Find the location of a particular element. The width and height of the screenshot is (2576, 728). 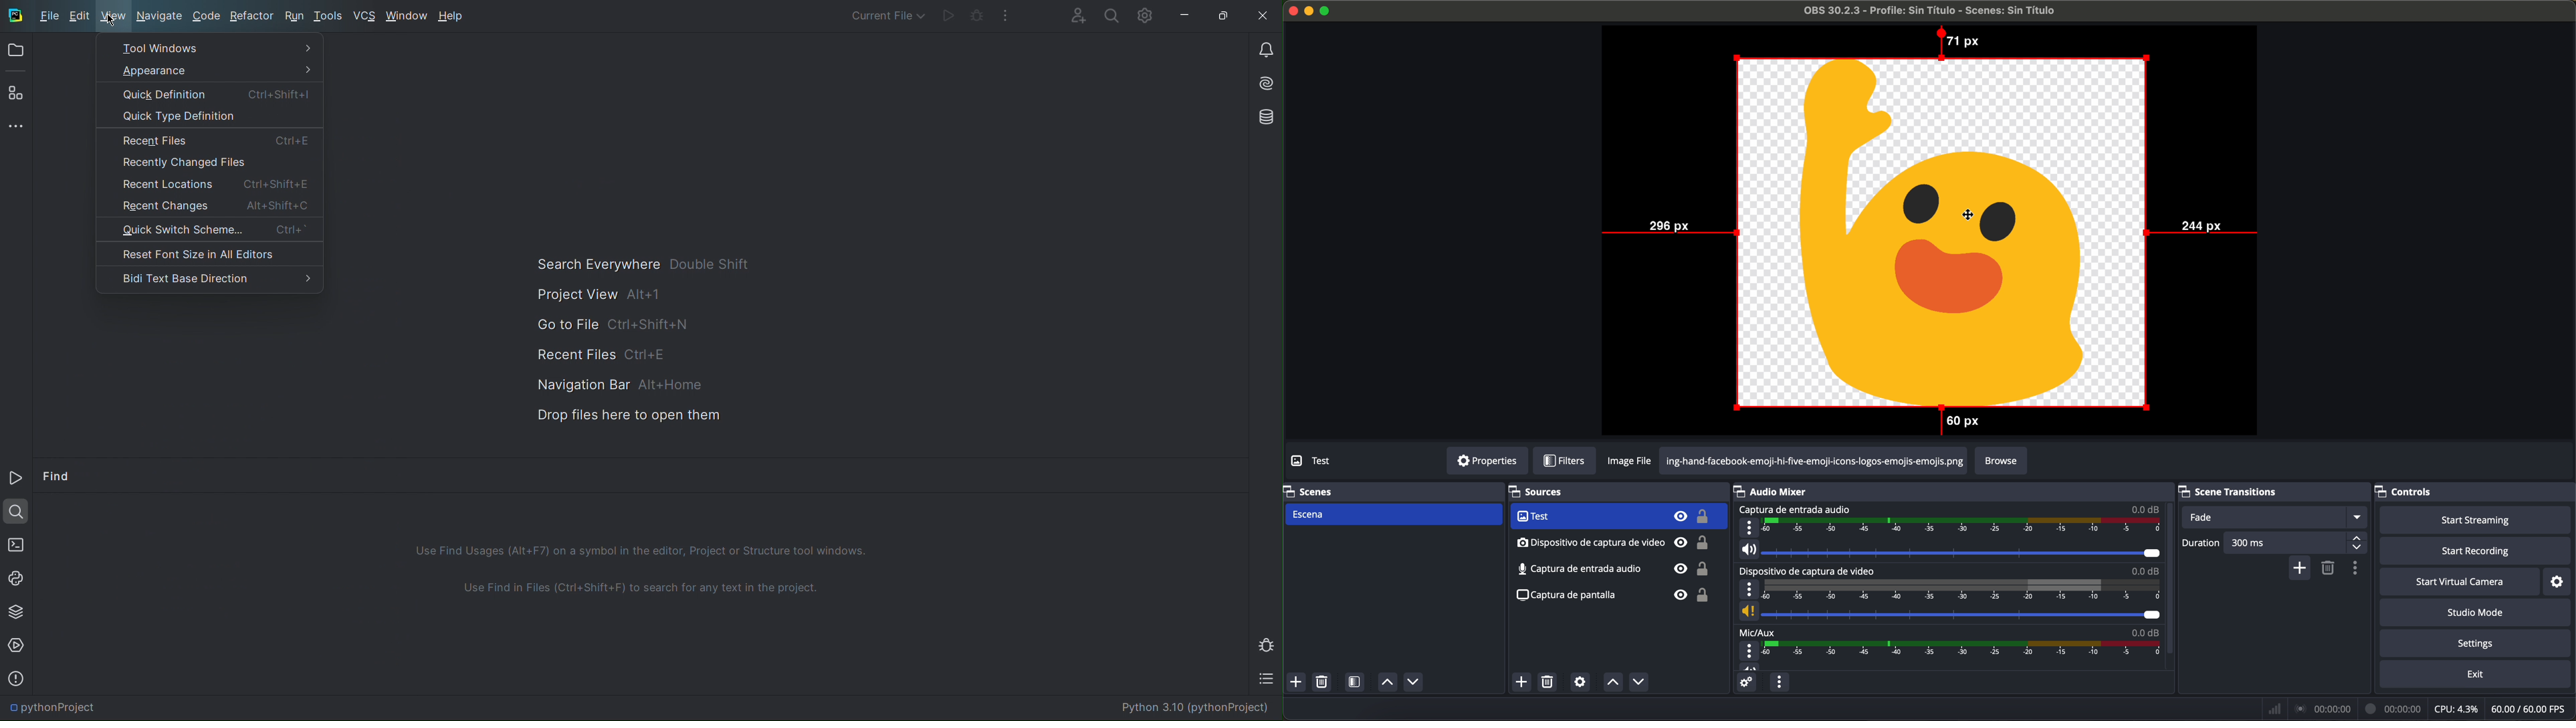

remove configurable transition is located at coordinates (2330, 568).